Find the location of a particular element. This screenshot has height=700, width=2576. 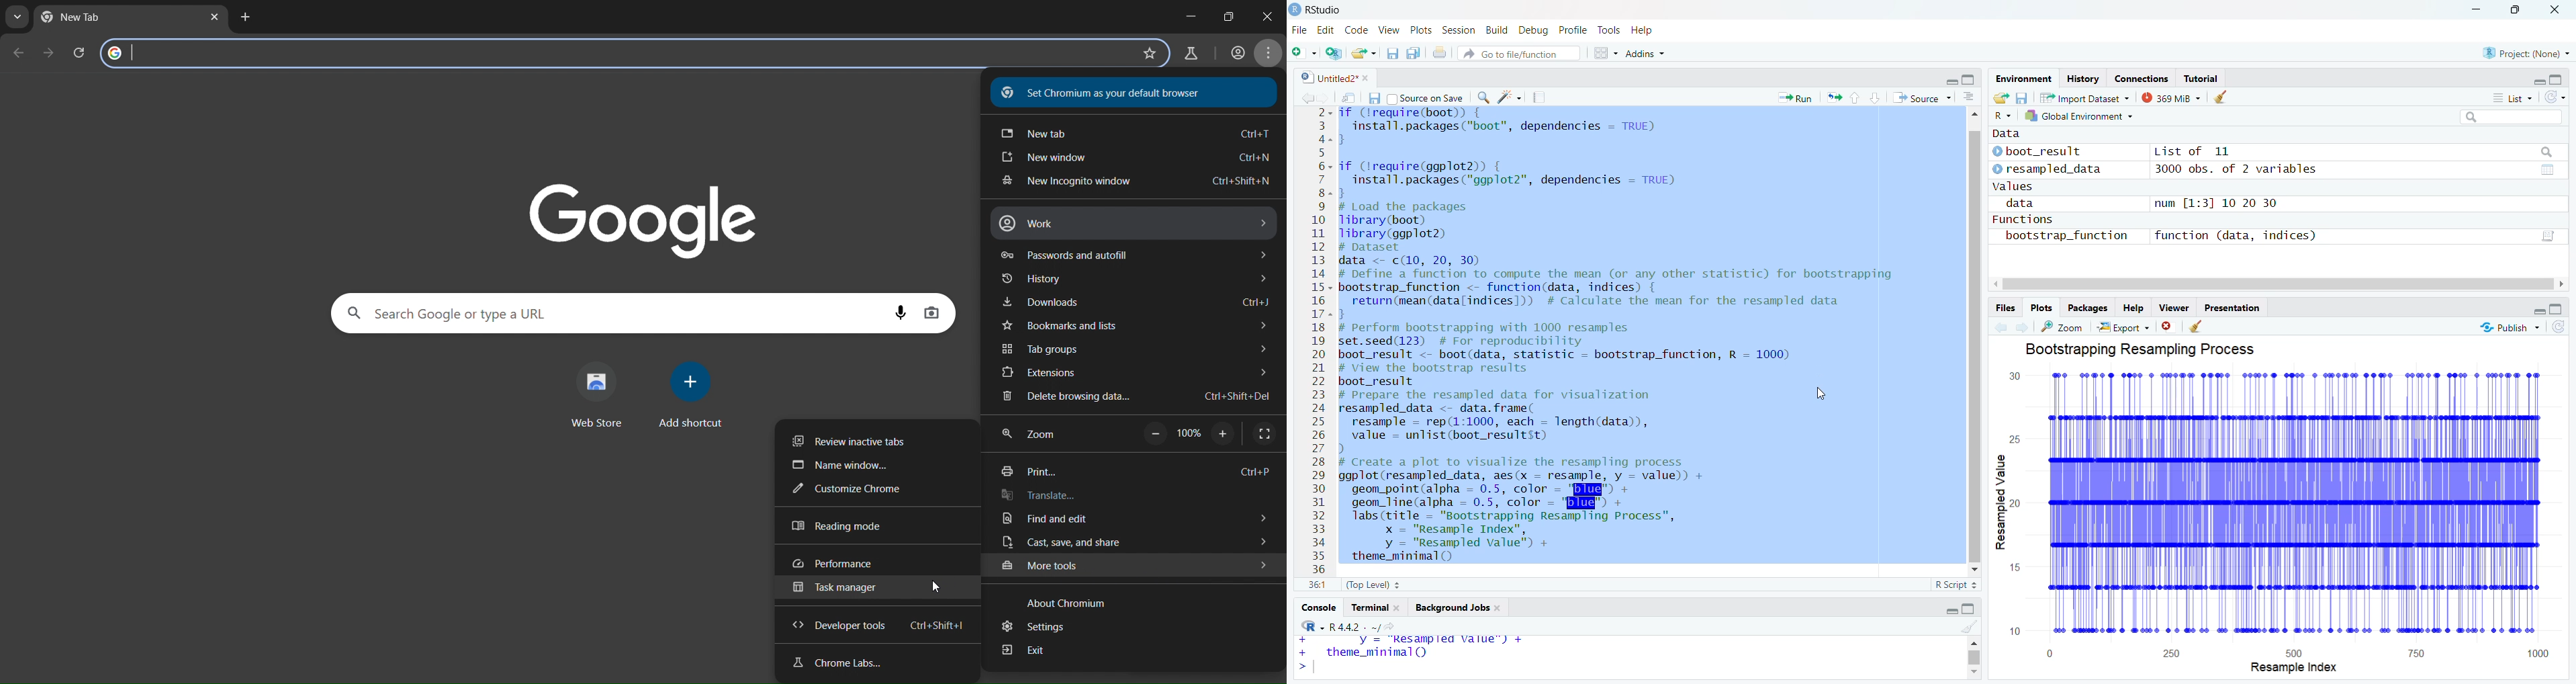

function (data, indices) is located at coordinates (2235, 237).